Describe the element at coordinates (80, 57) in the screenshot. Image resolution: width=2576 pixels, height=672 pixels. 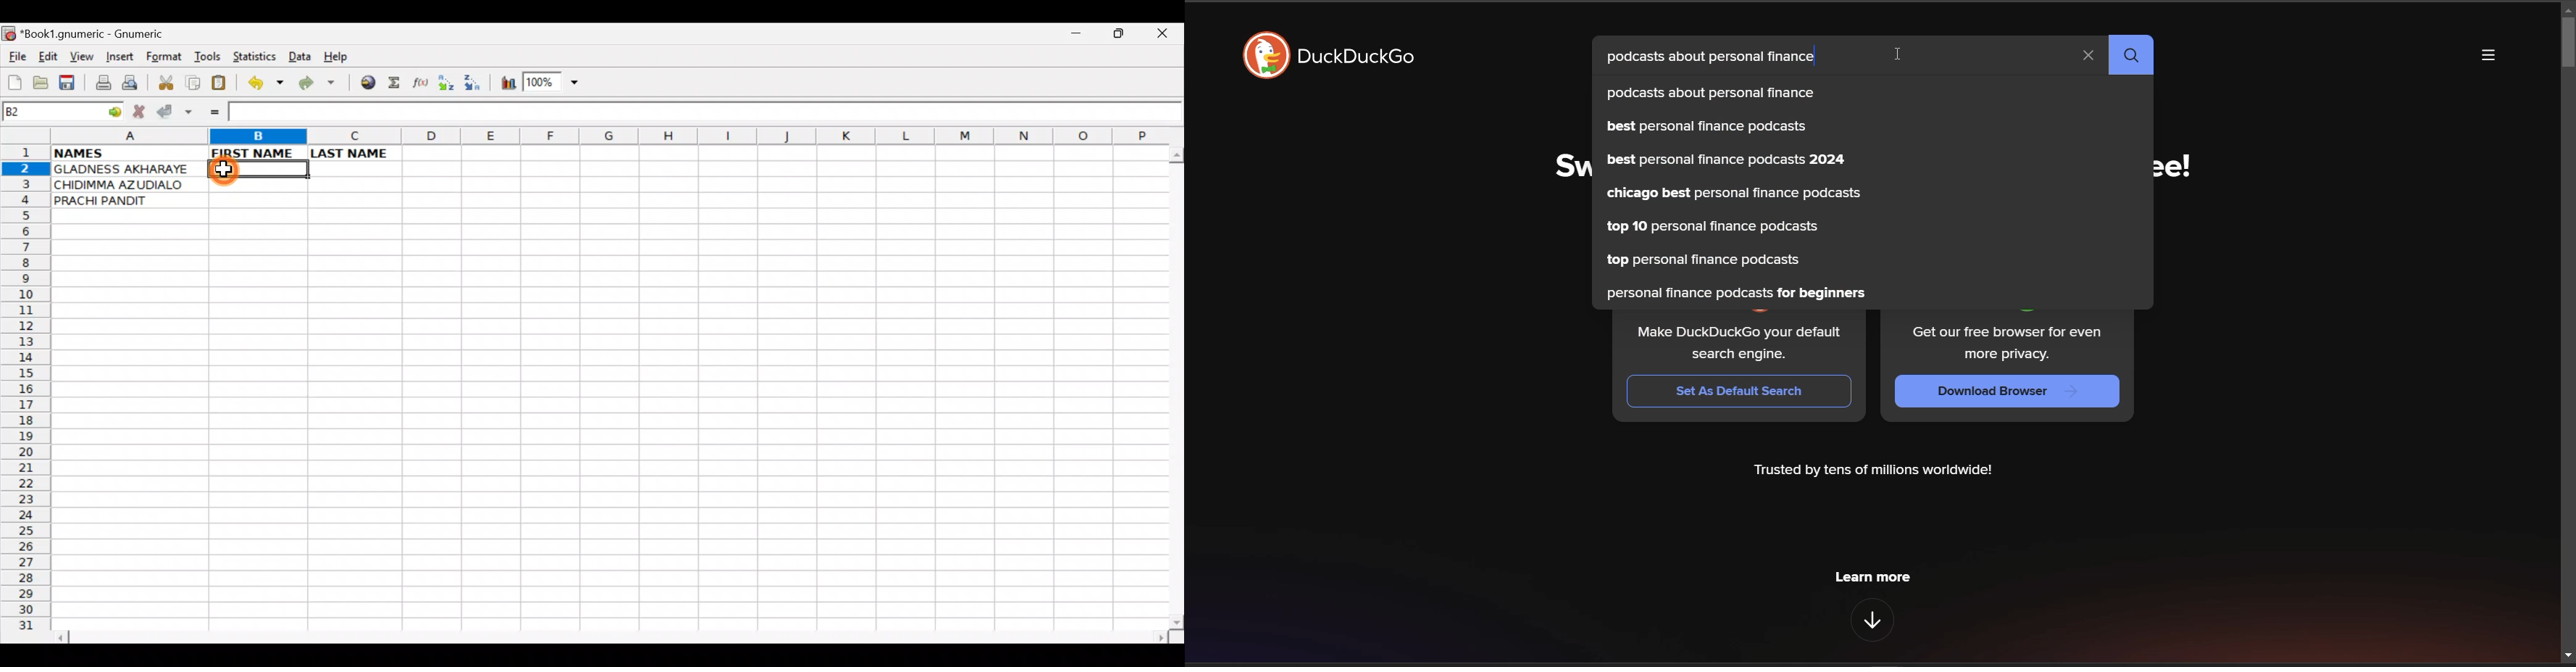
I see `View` at that location.